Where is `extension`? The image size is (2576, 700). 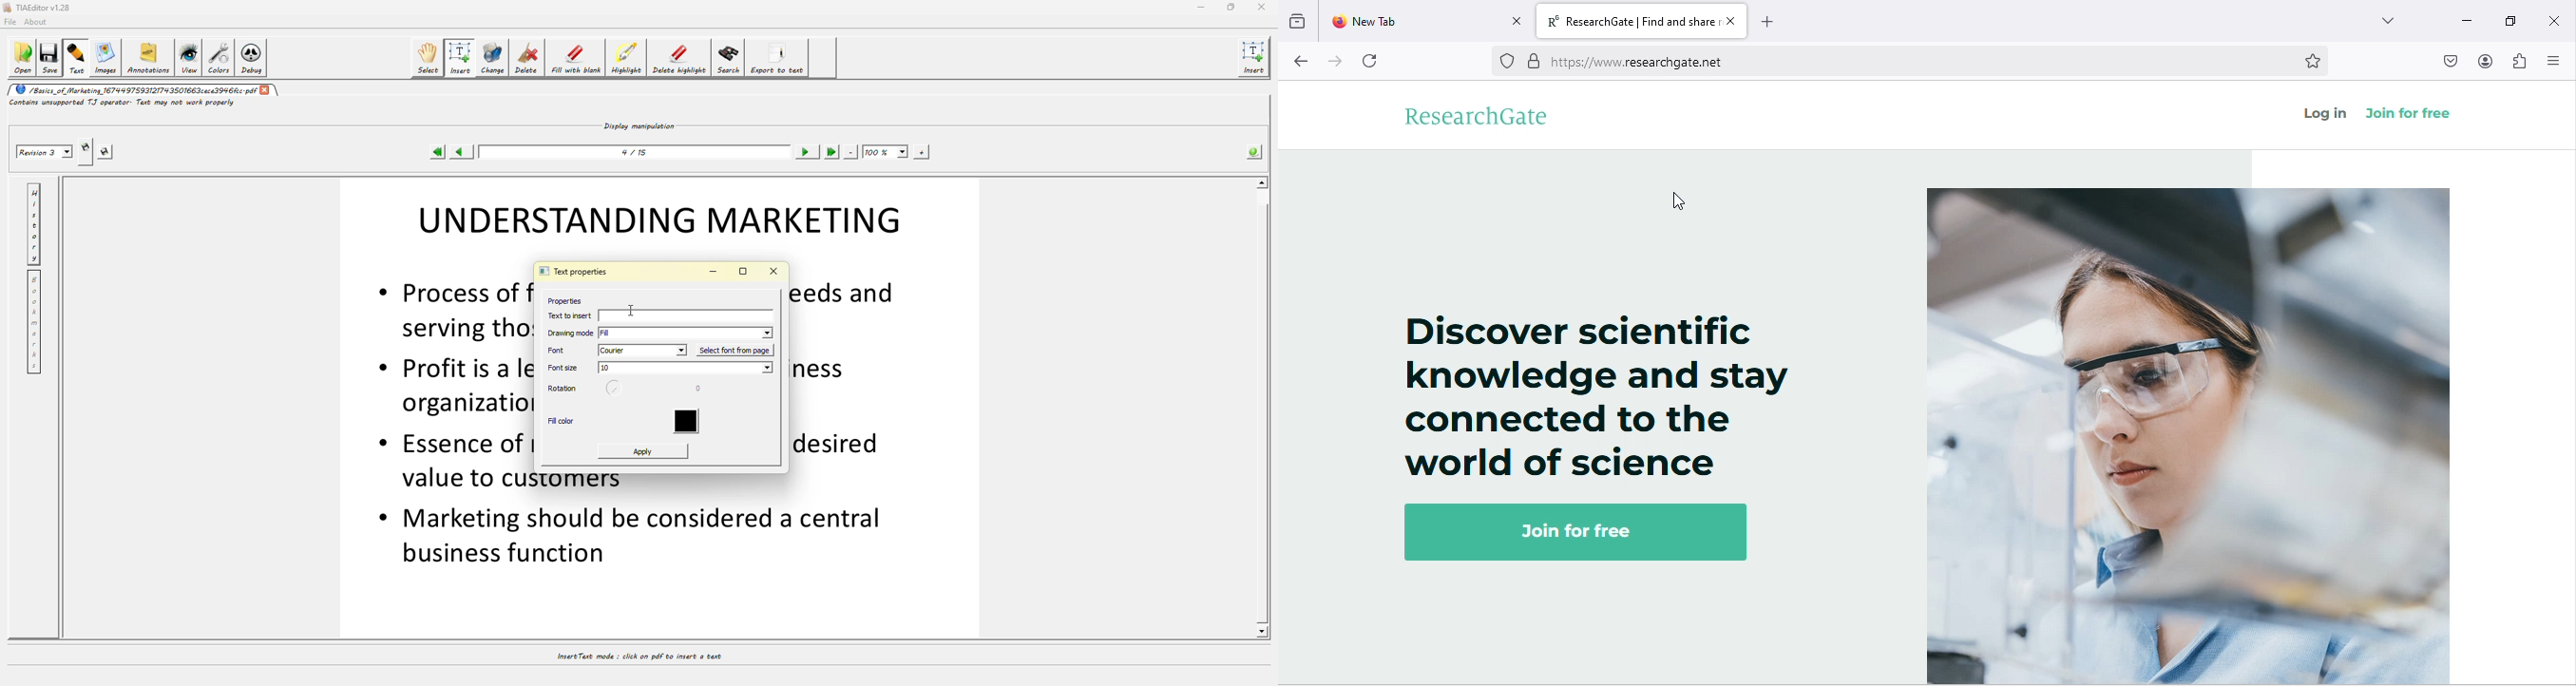
extension is located at coordinates (2516, 61).